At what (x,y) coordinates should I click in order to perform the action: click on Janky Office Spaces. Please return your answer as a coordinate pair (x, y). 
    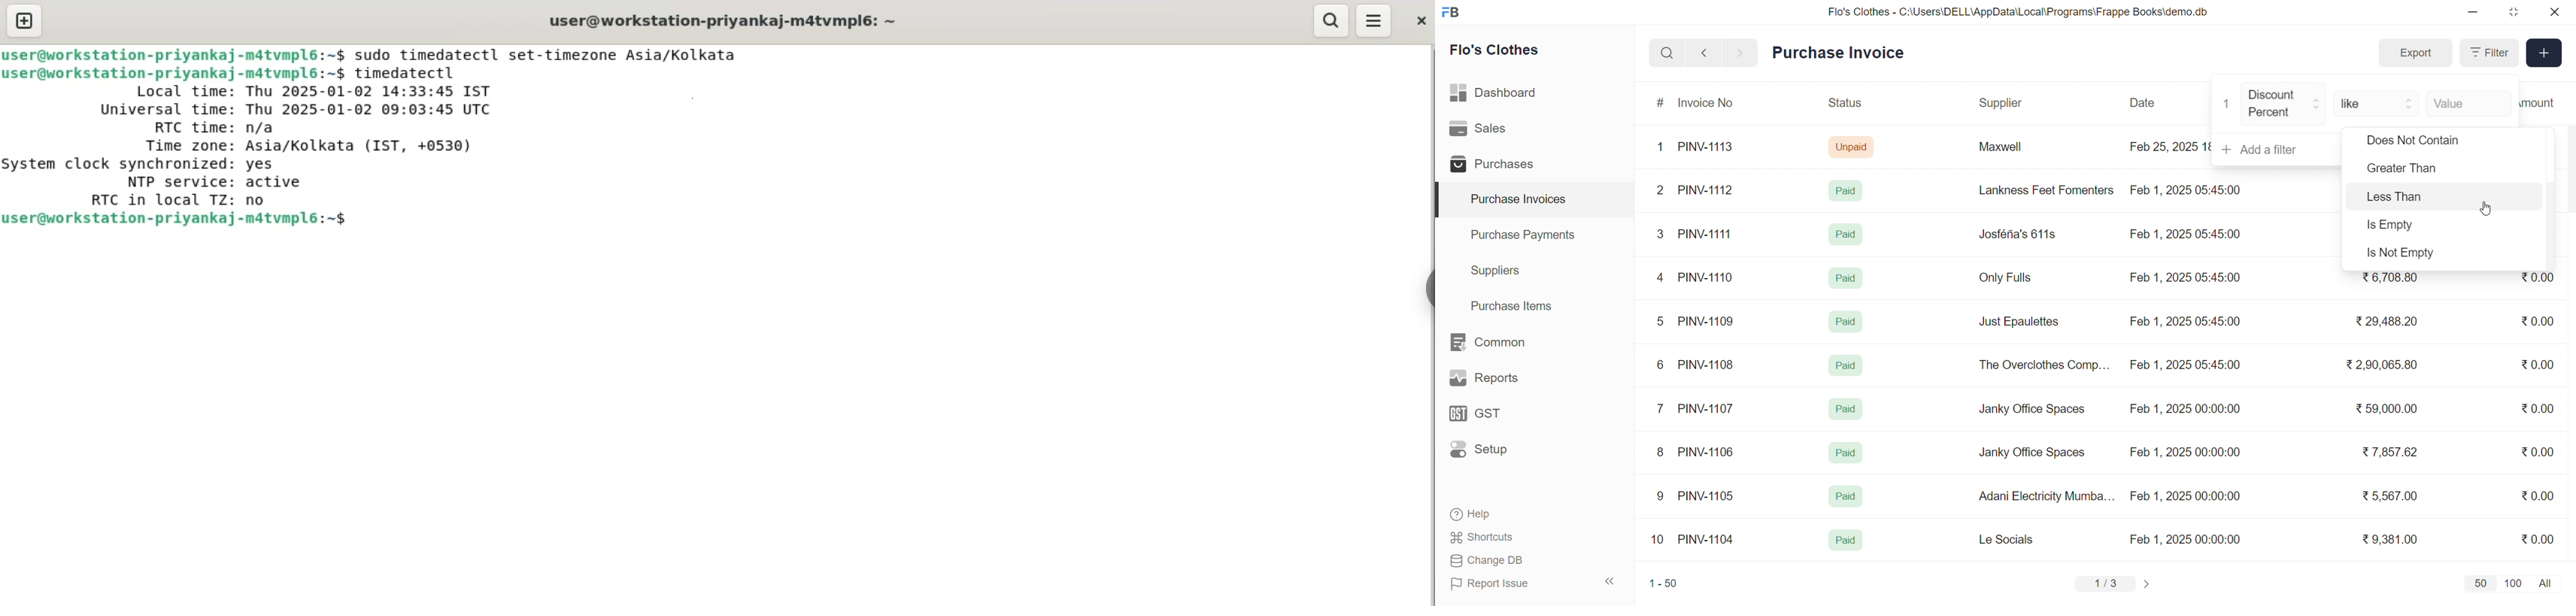
    Looking at the image, I should click on (2032, 454).